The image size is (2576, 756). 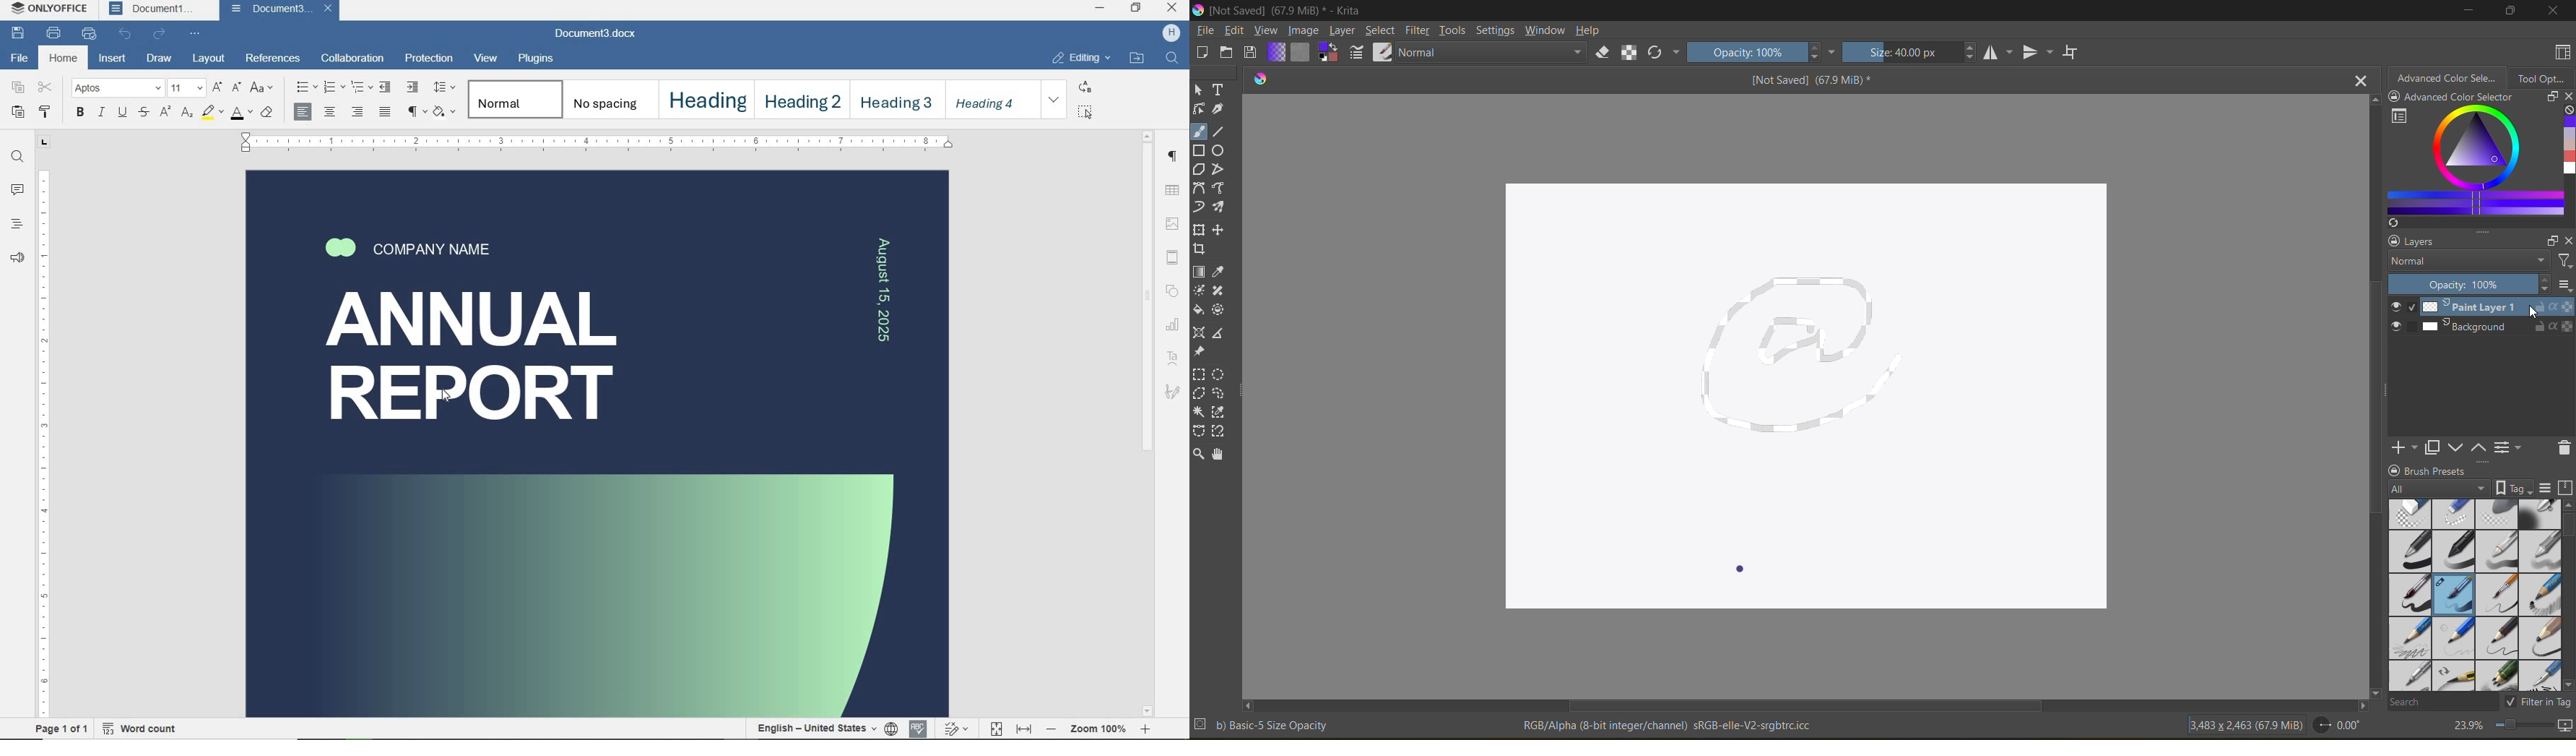 What do you see at coordinates (18, 111) in the screenshot?
I see `paste` at bounding box center [18, 111].